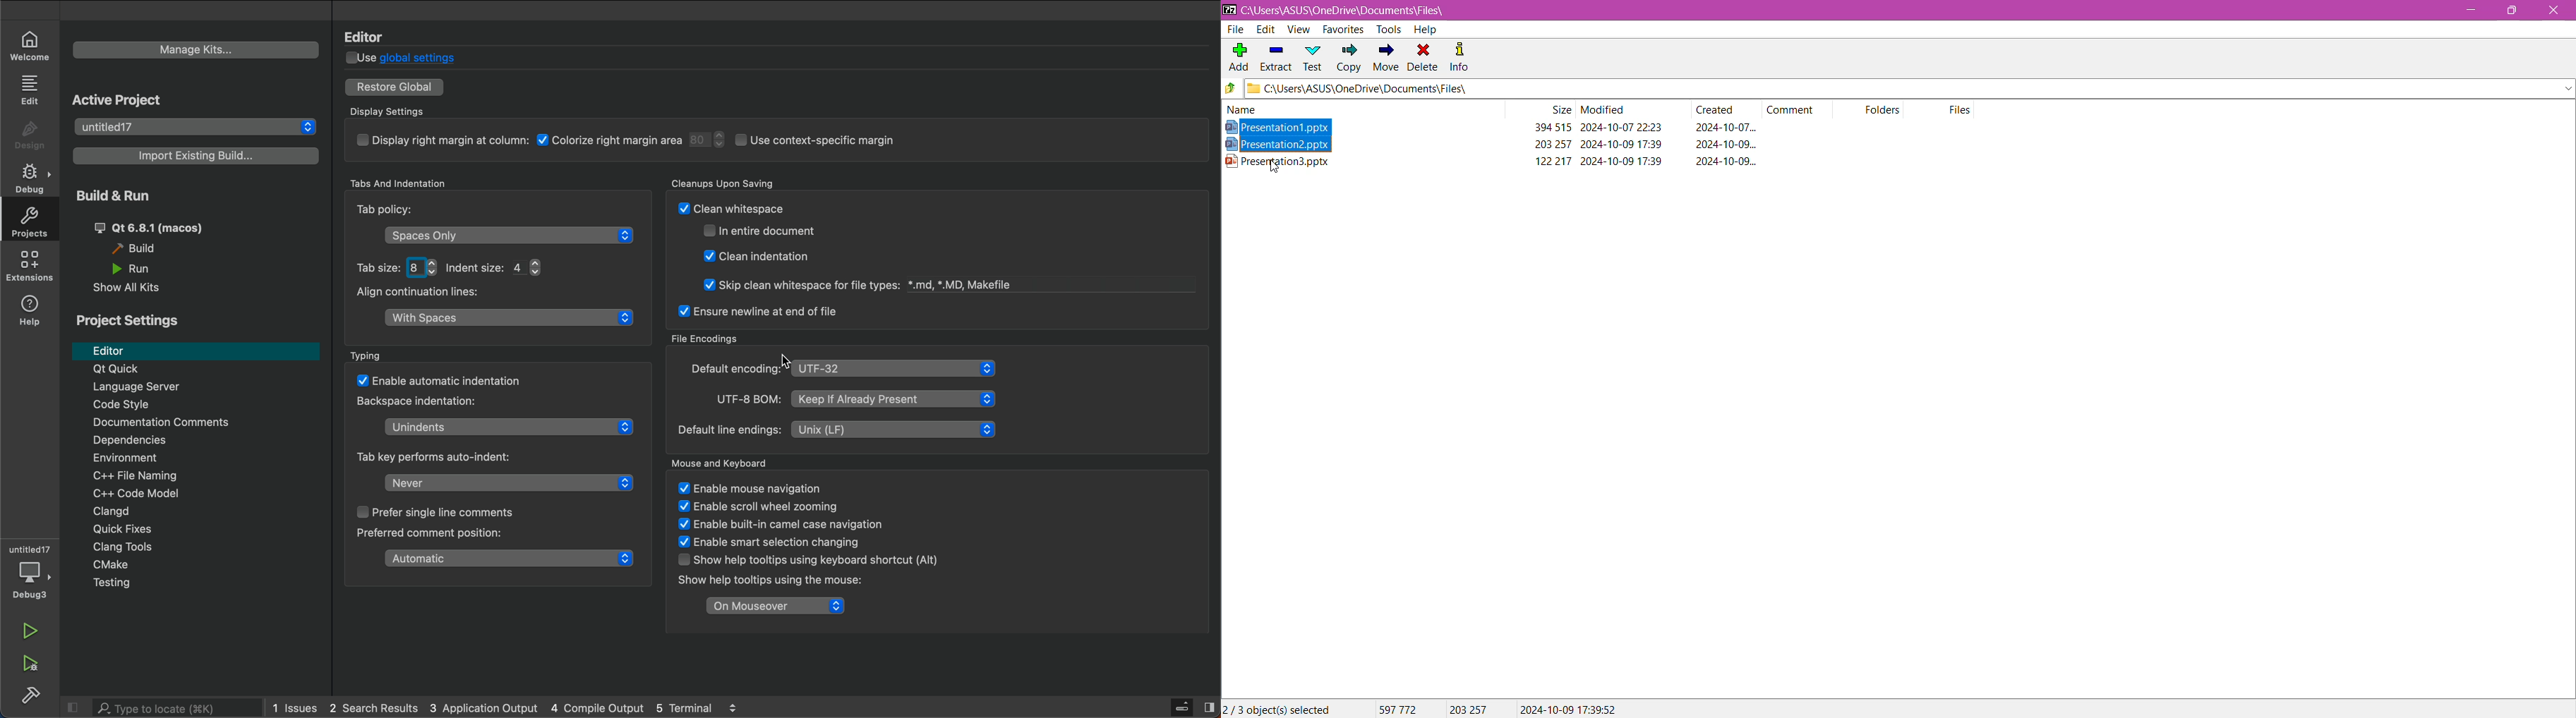  I want to click on debug, so click(34, 180).